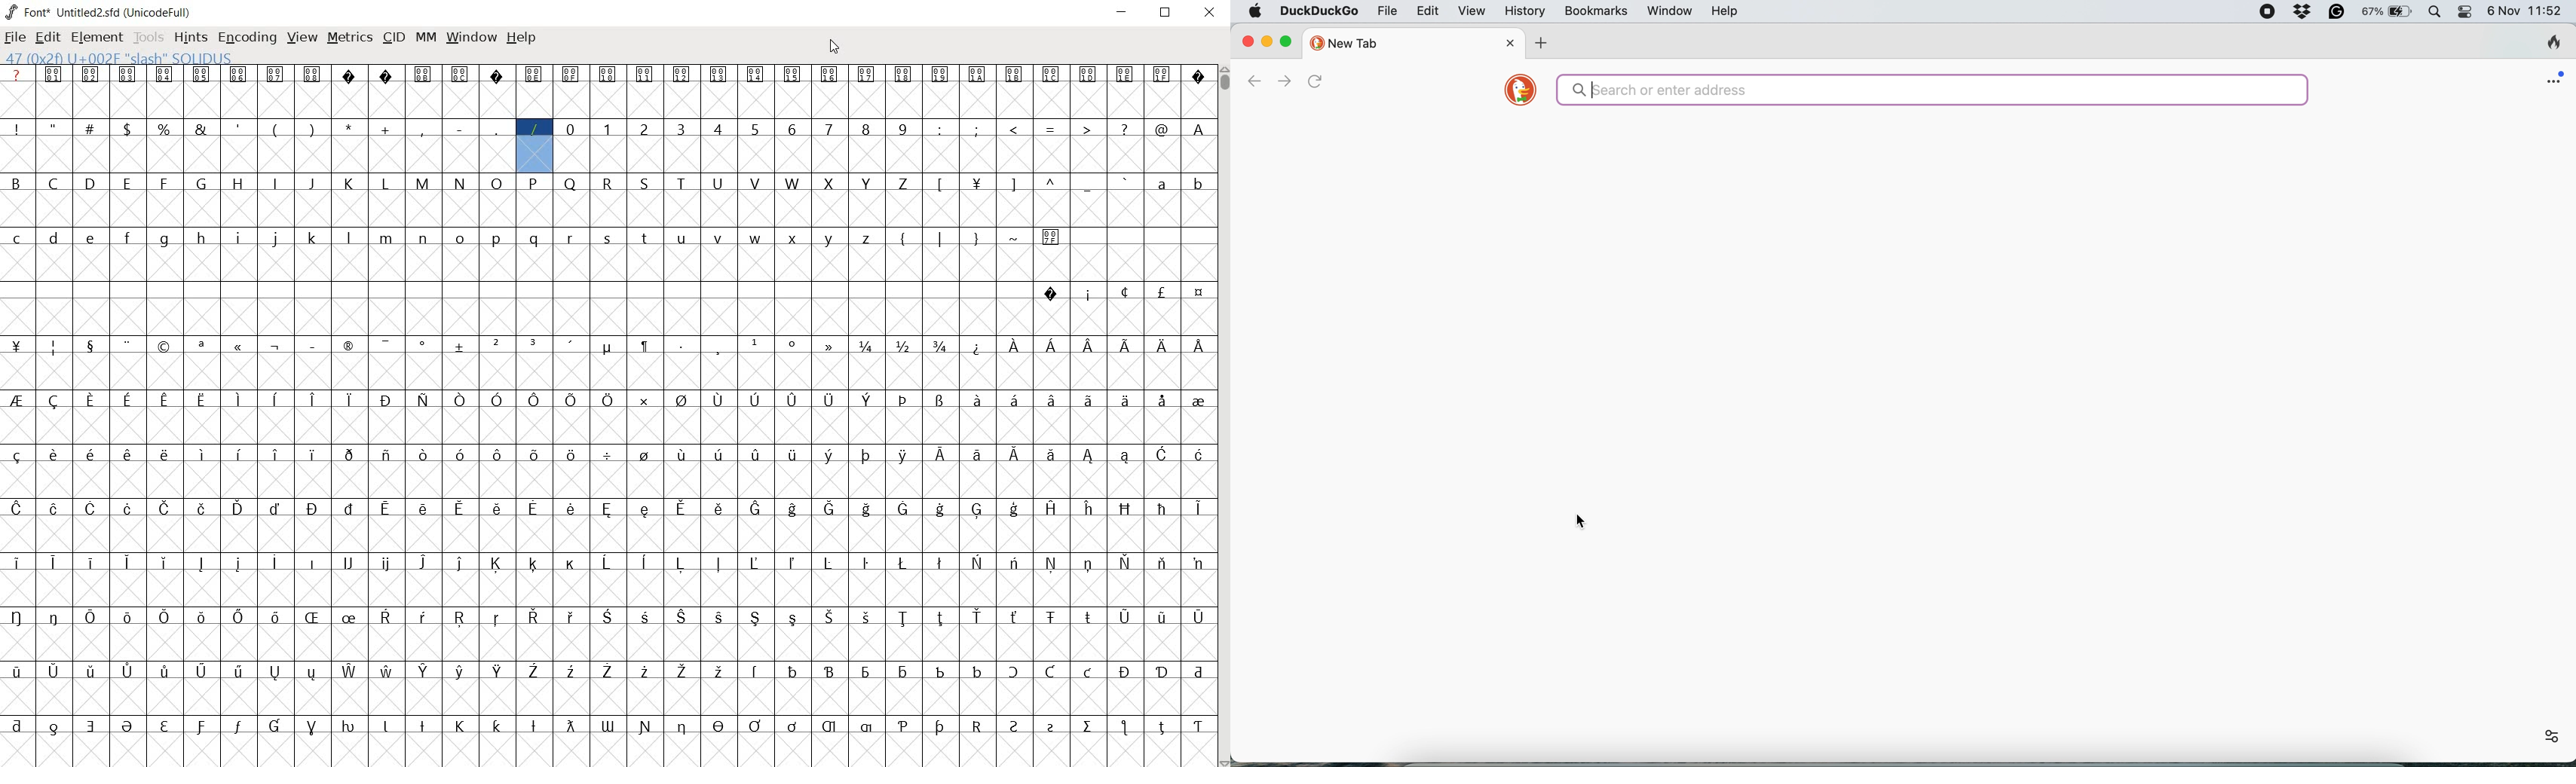 The image size is (2576, 784). I want to click on glyph, so click(1162, 454).